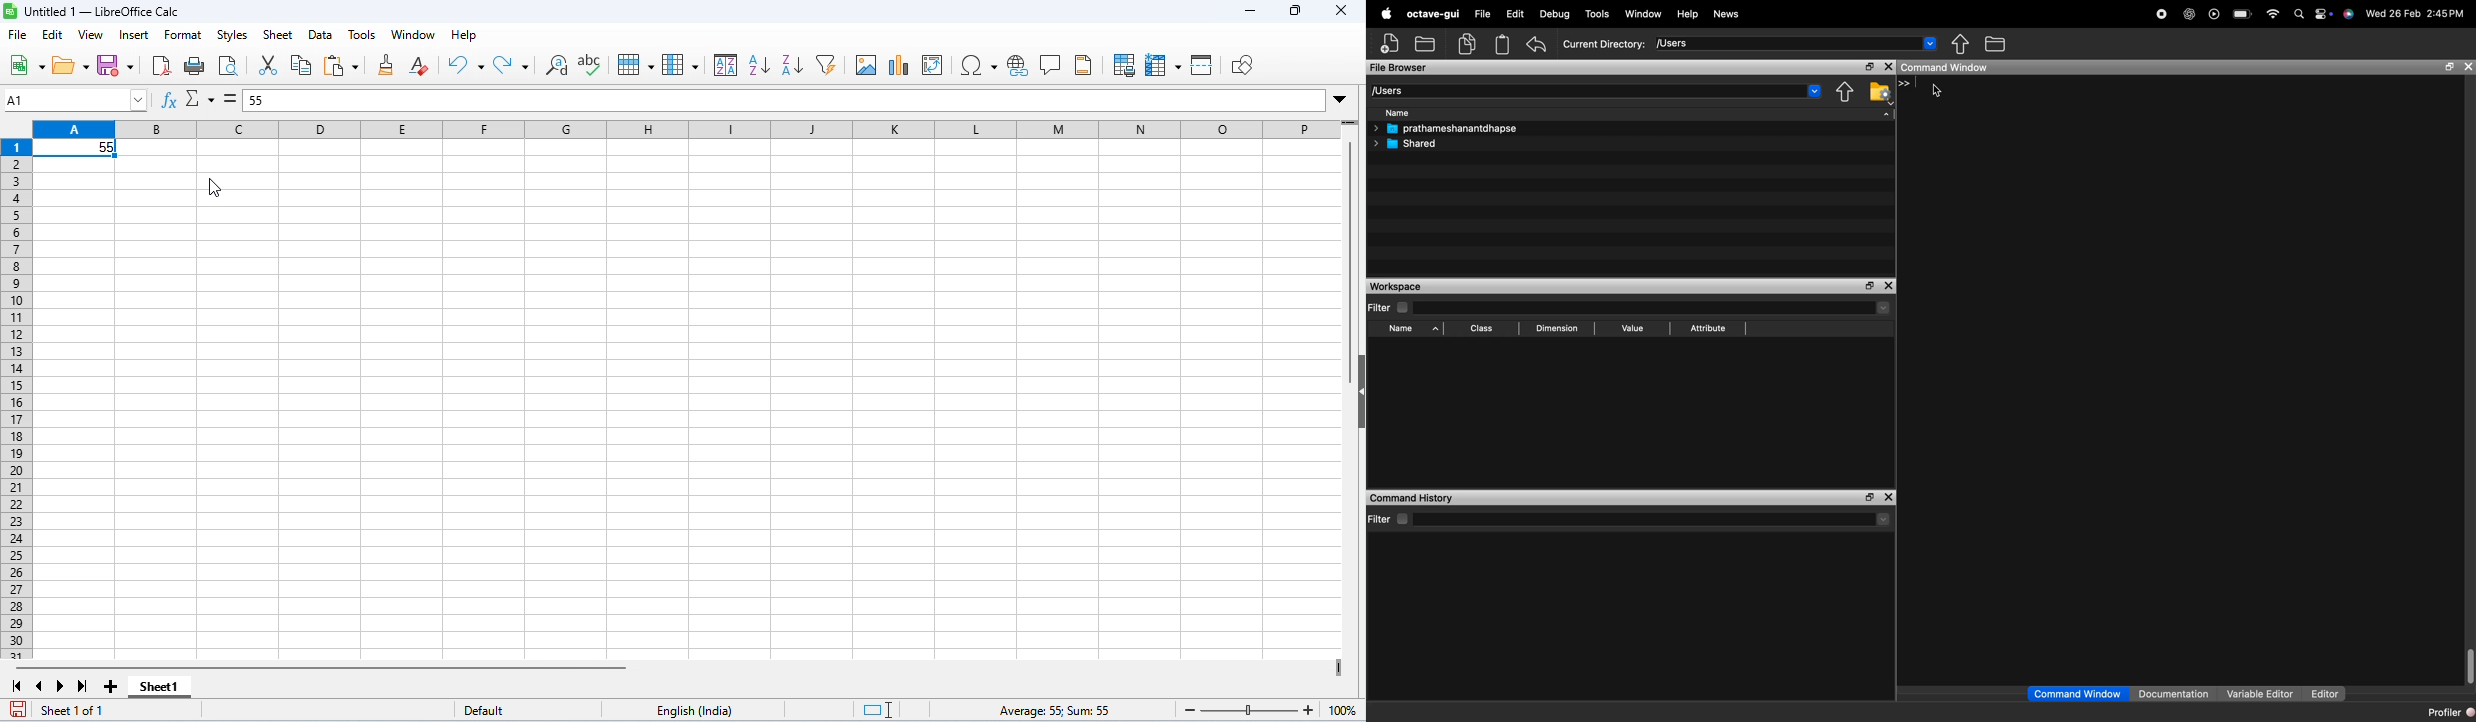  What do you see at coordinates (2241, 13) in the screenshot?
I see `battery` at bounding box center [2241, 13].